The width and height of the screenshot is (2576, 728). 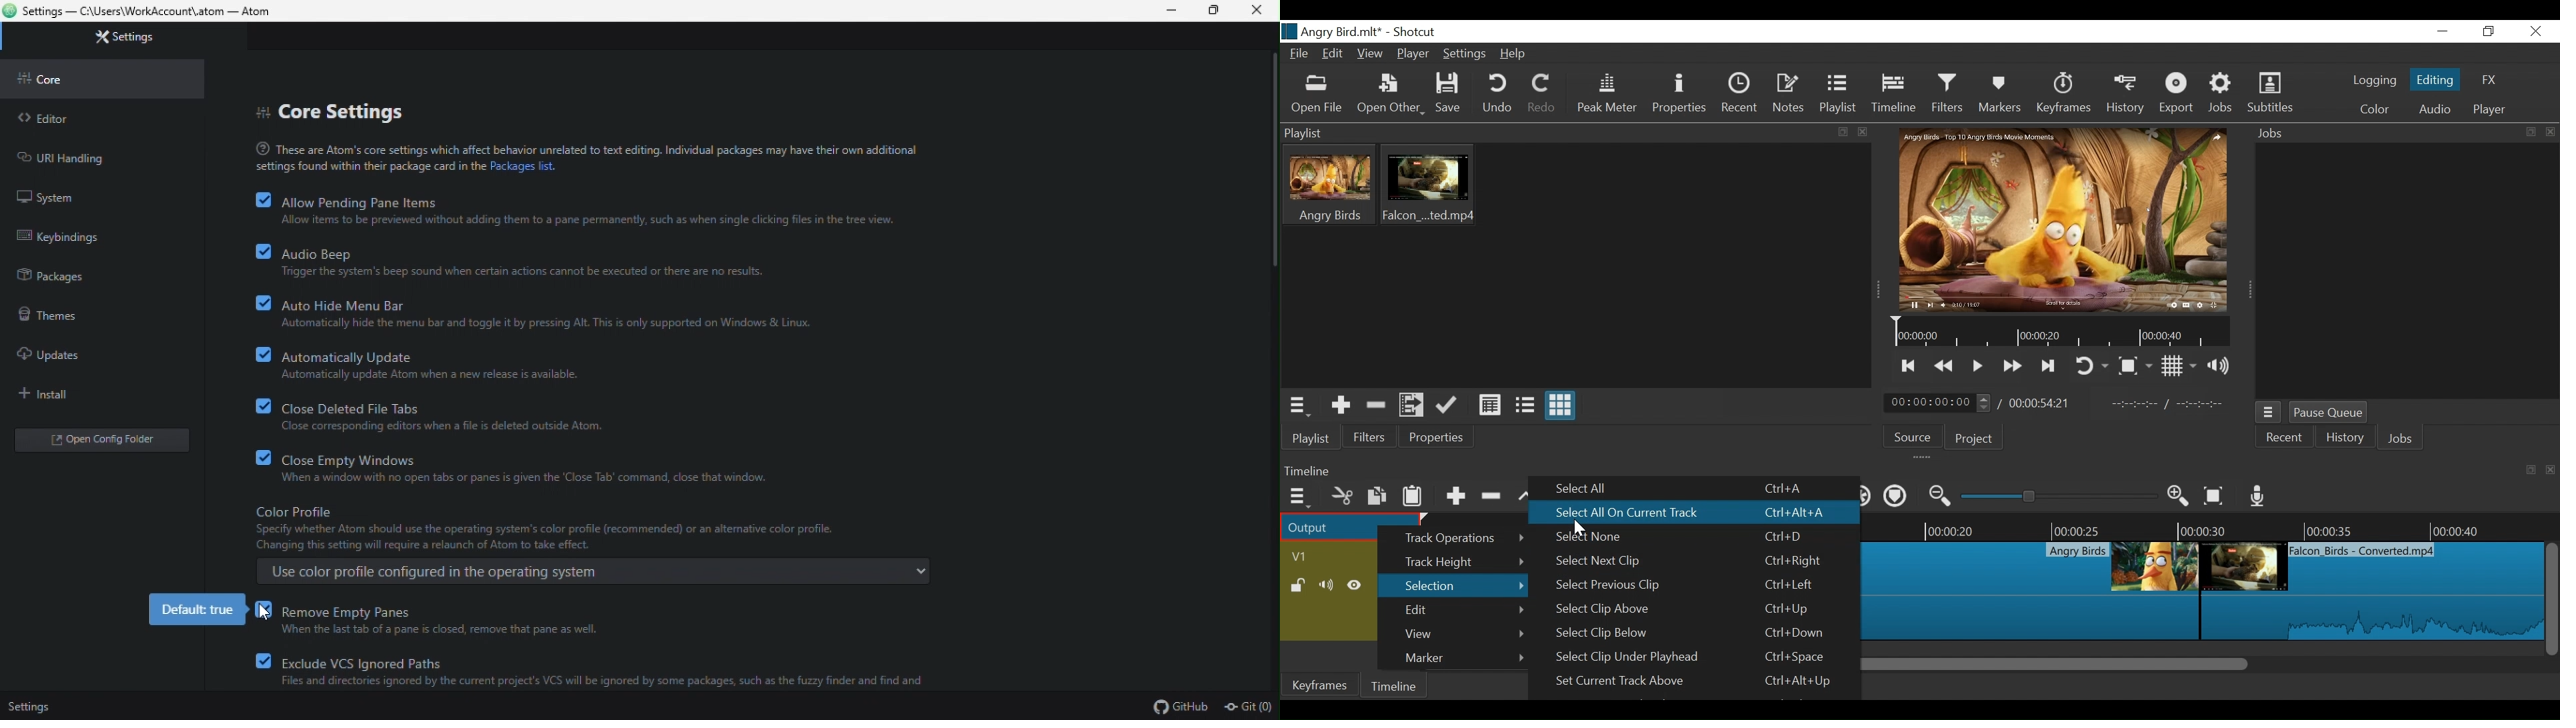 What do you see at coordinates (1491, 496) in the screenshot?
I see `Ripple delete` at bounding box center [1491, 496].